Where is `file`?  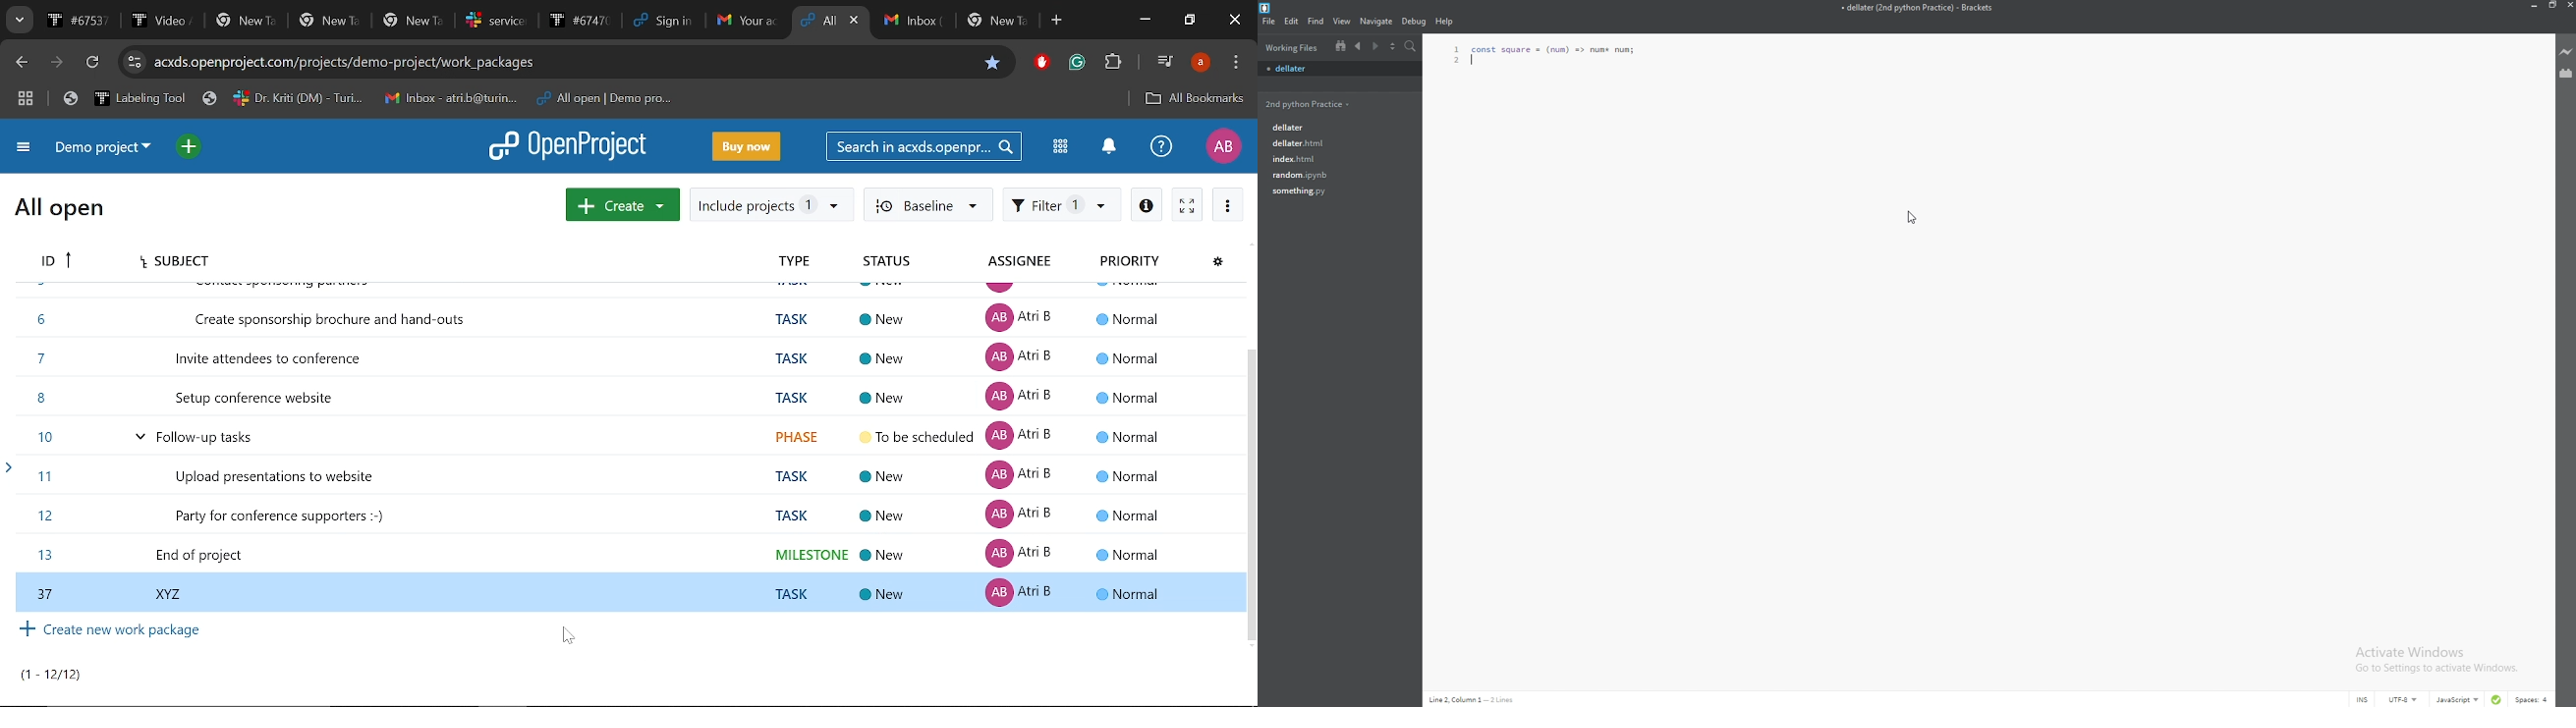
file is located at coordinates (1334, 159).